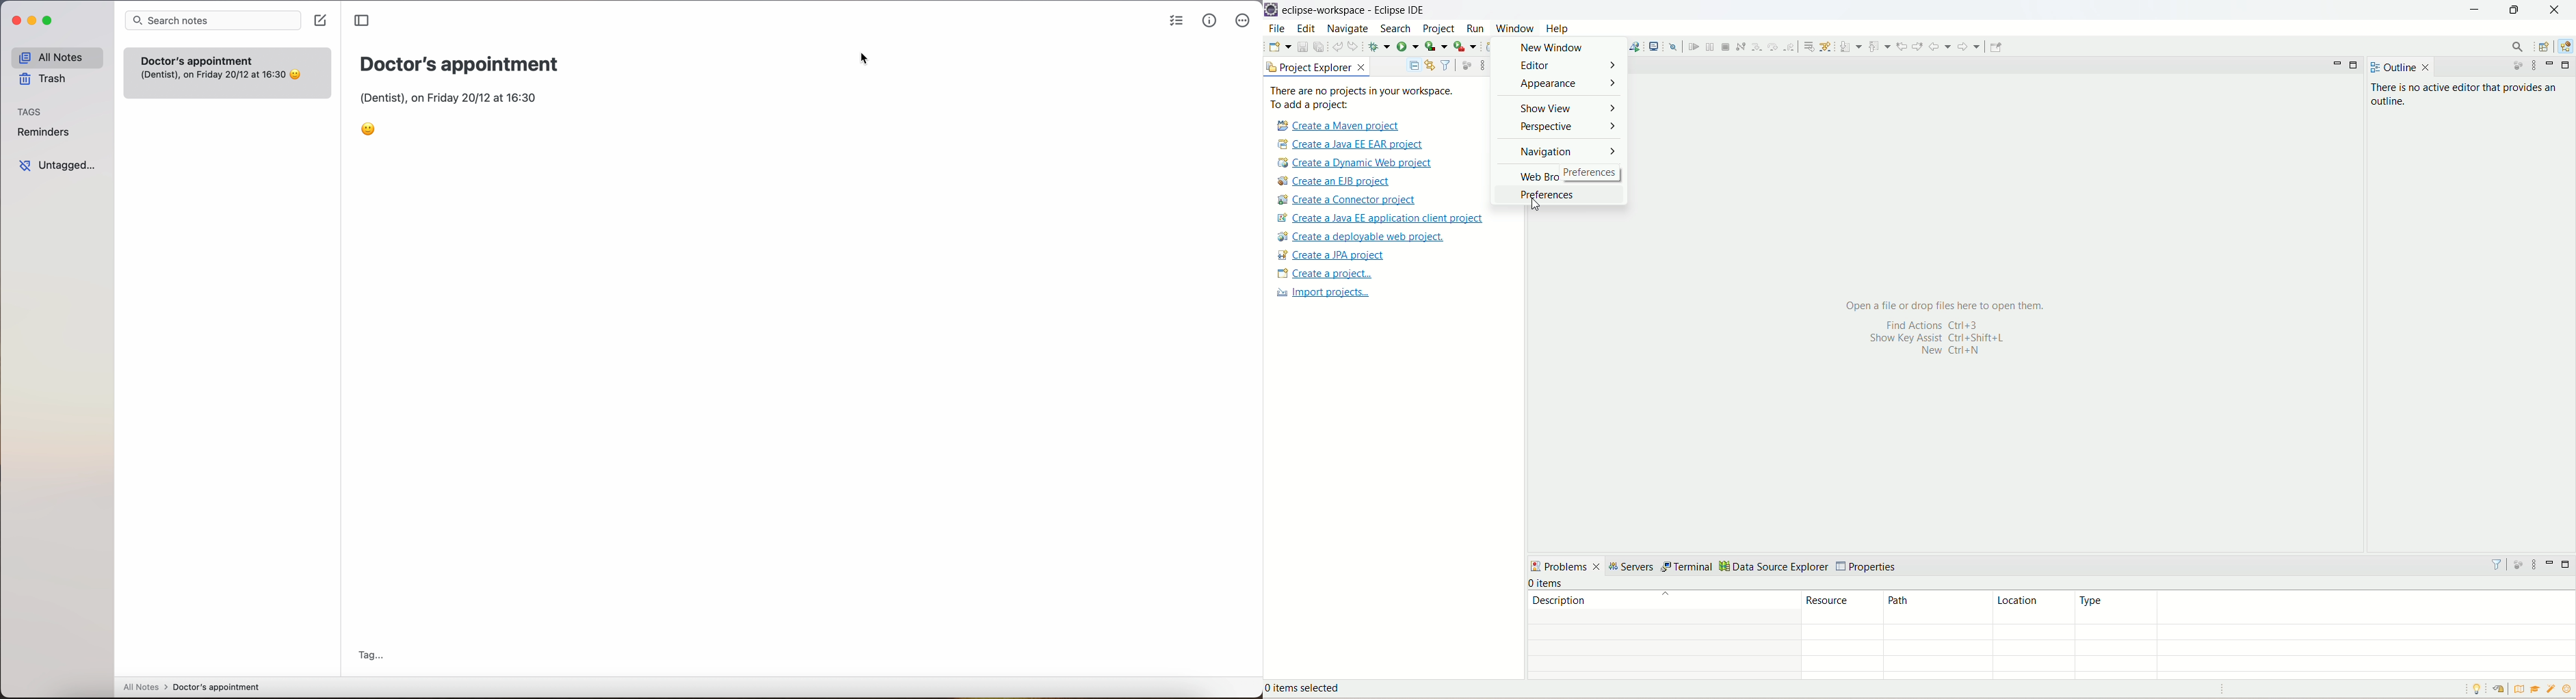  I want to click on skip all break points, so click(1673, 46).